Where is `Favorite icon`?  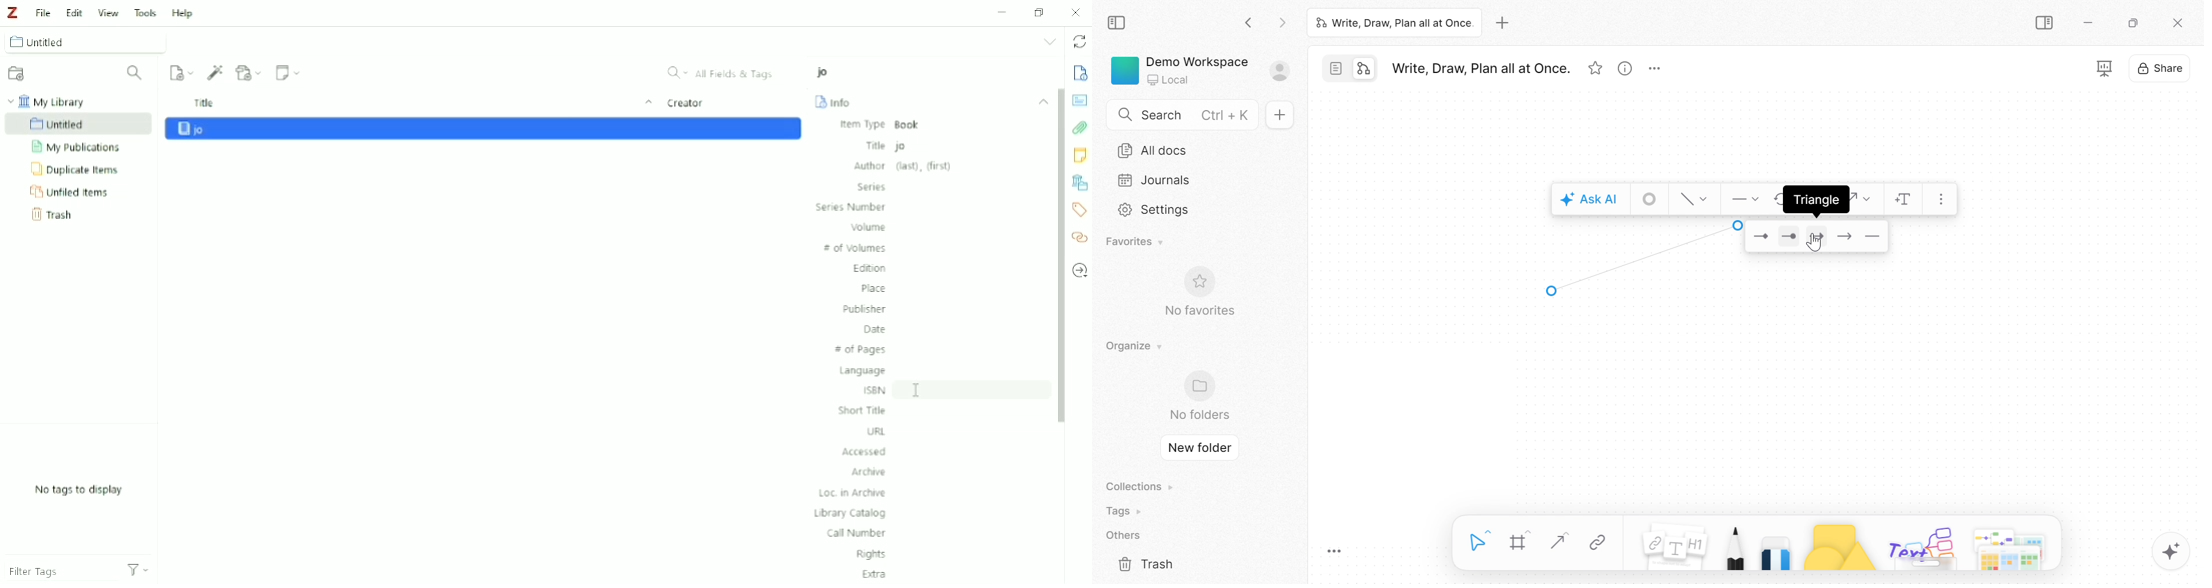
Favorite icon is located at coordinates (1202, 282).